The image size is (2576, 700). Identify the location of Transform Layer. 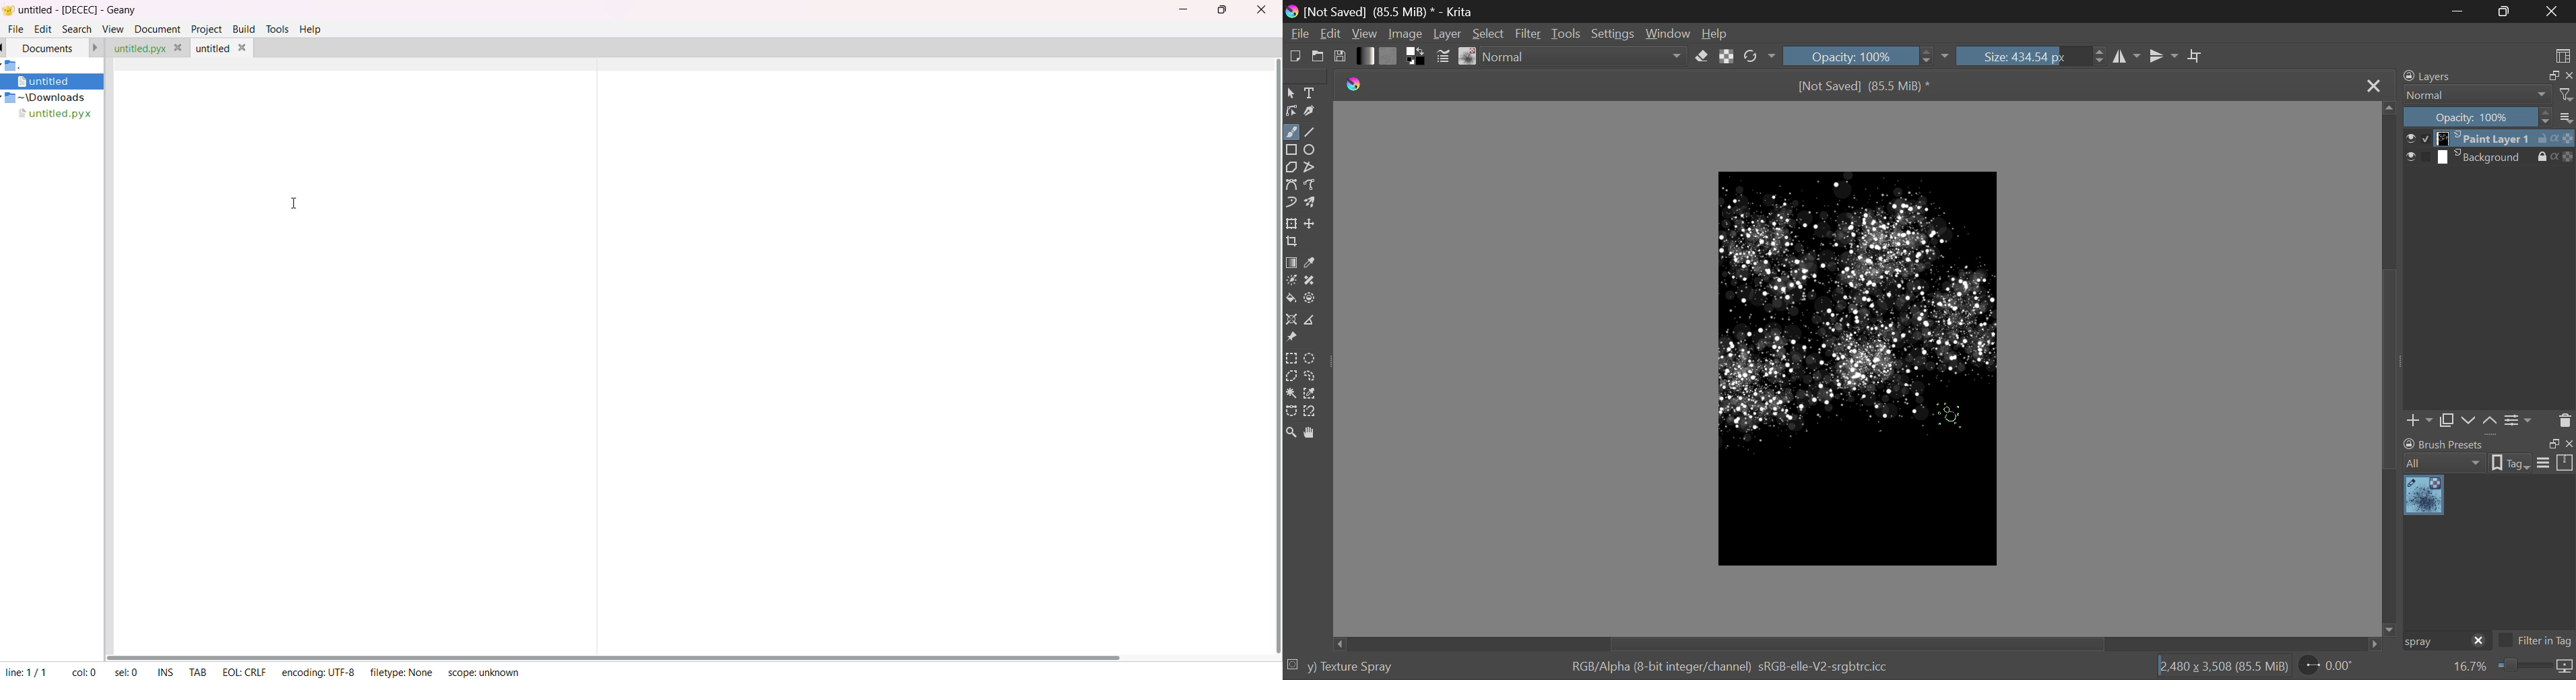
(1291, 224).